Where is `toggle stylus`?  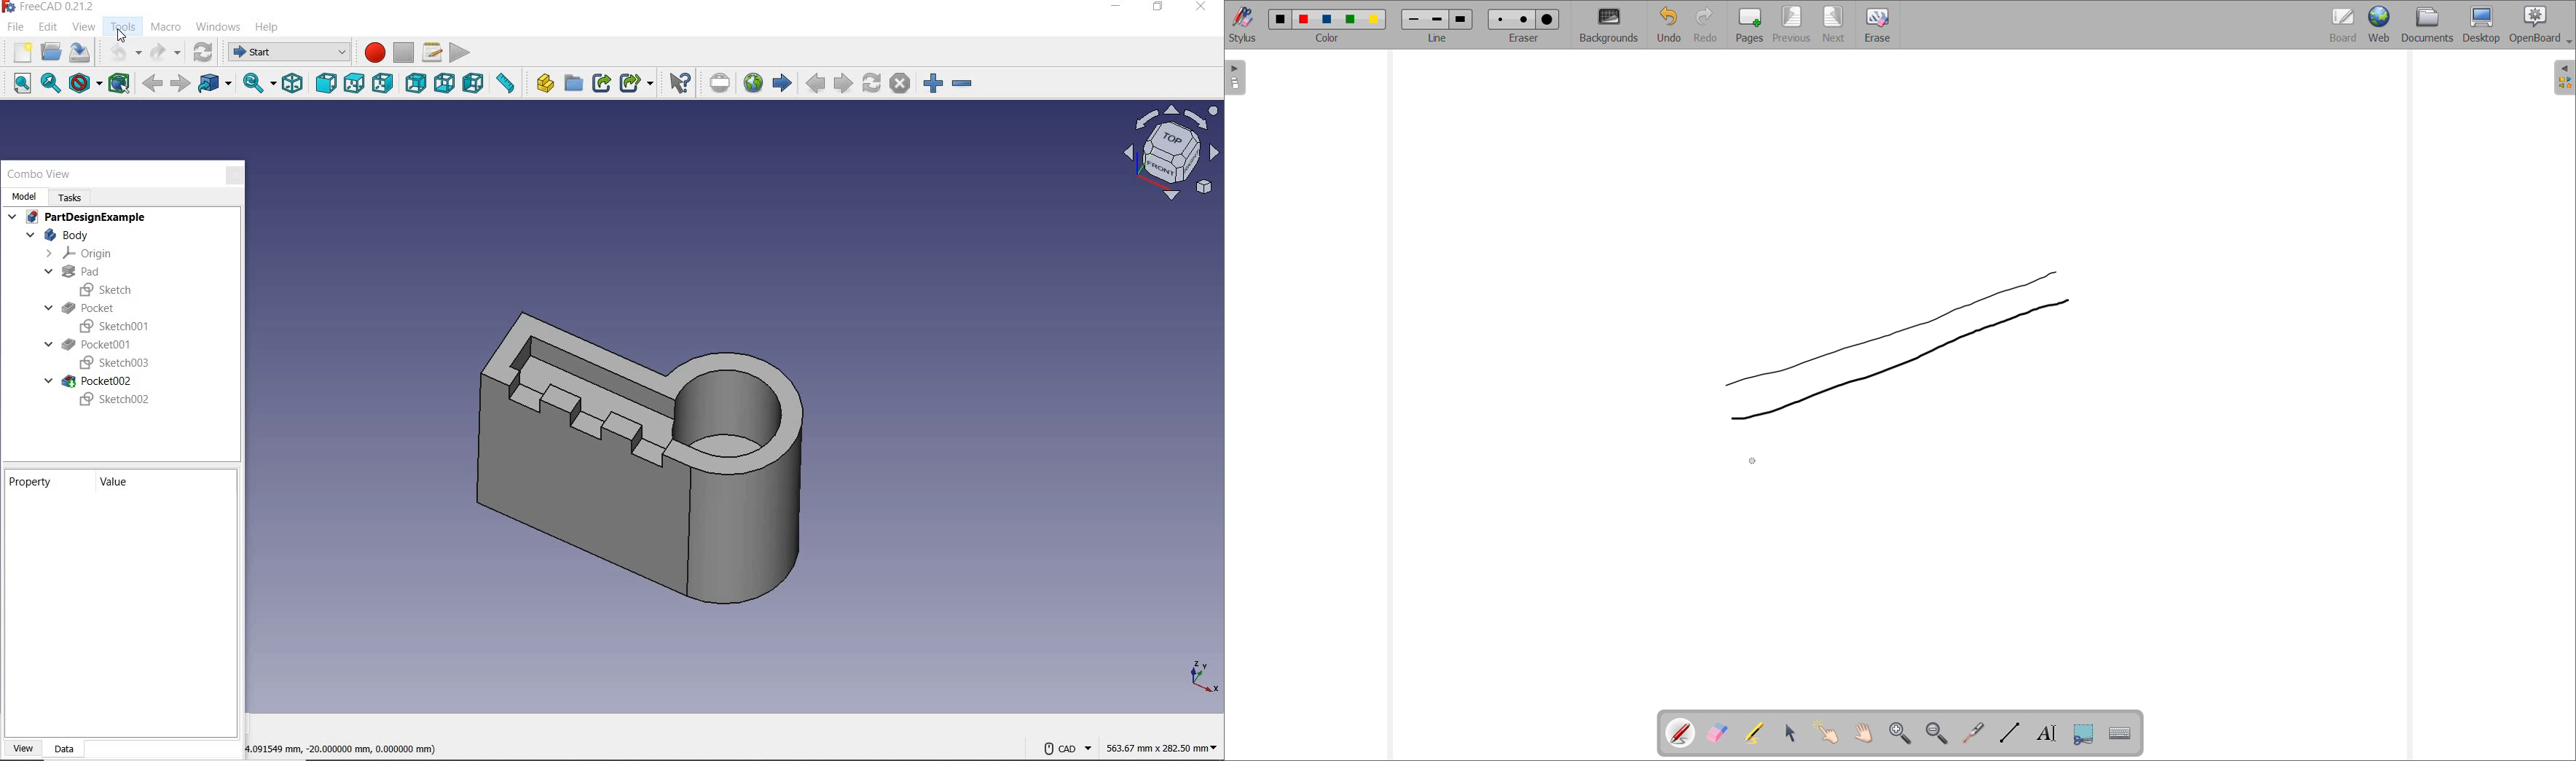
toggle stylus is located at coordinates (1243, 24).